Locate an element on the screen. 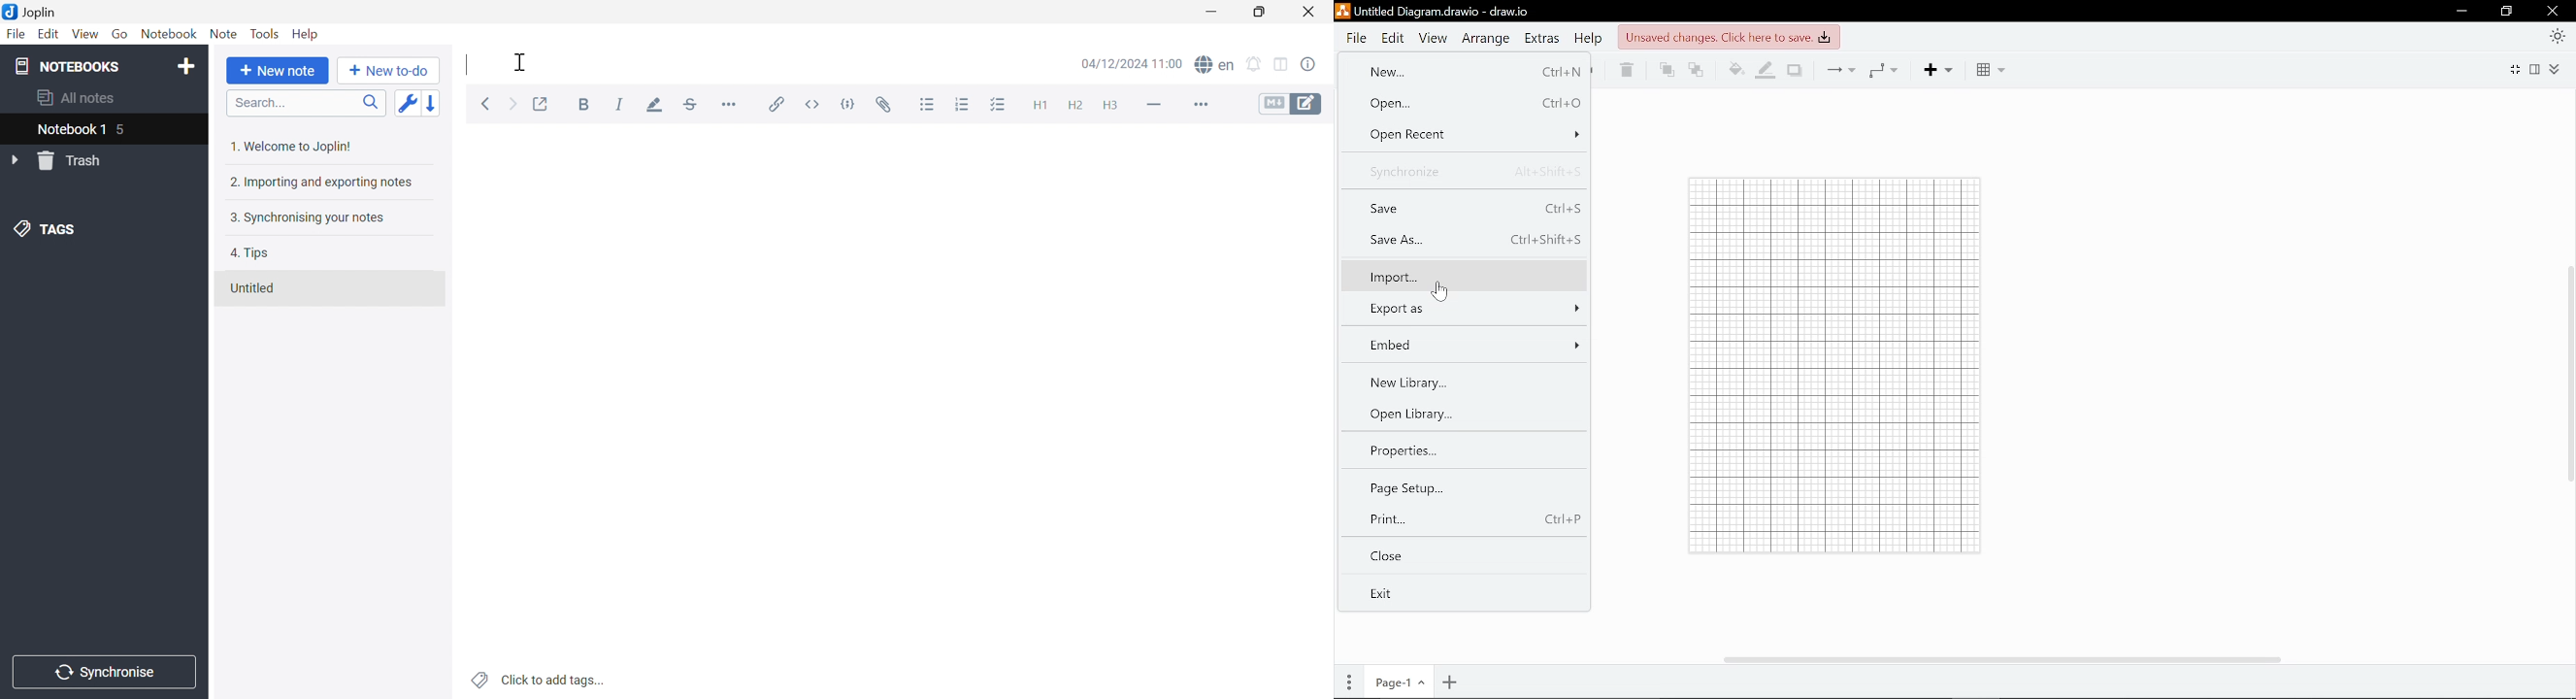 This screenshot has width=2576, height=700. Appearence is located at coordinates (2555, 36).